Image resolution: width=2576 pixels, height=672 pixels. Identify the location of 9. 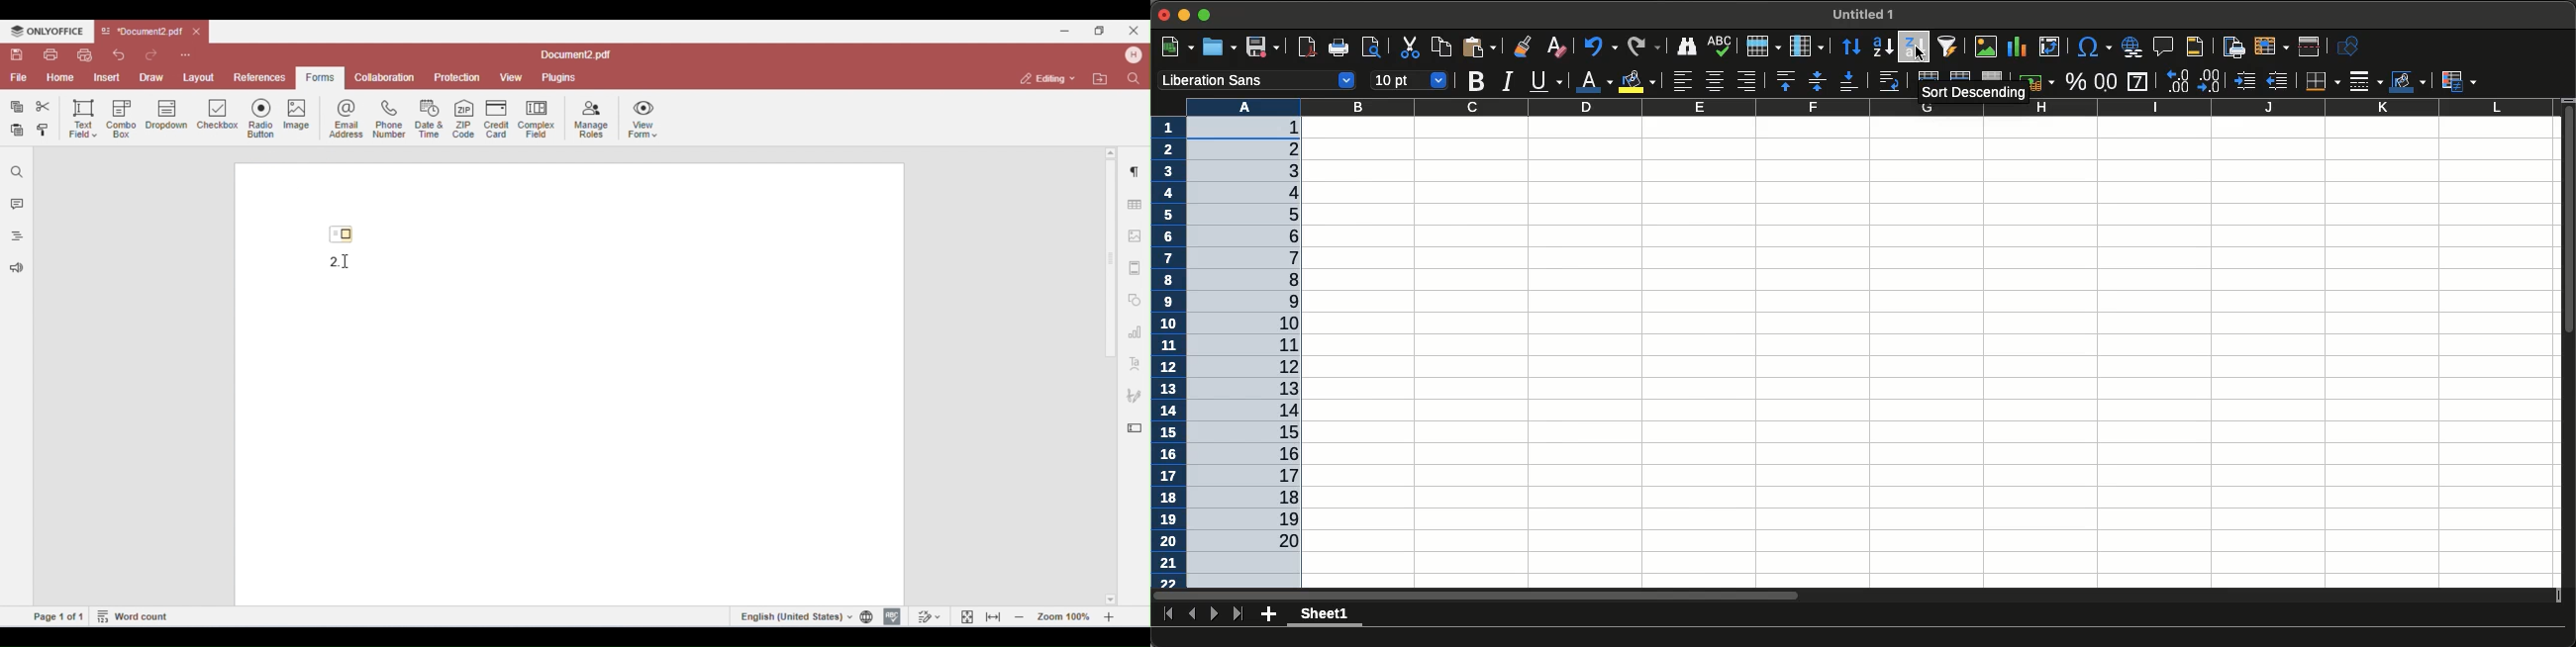
(1280, 302).